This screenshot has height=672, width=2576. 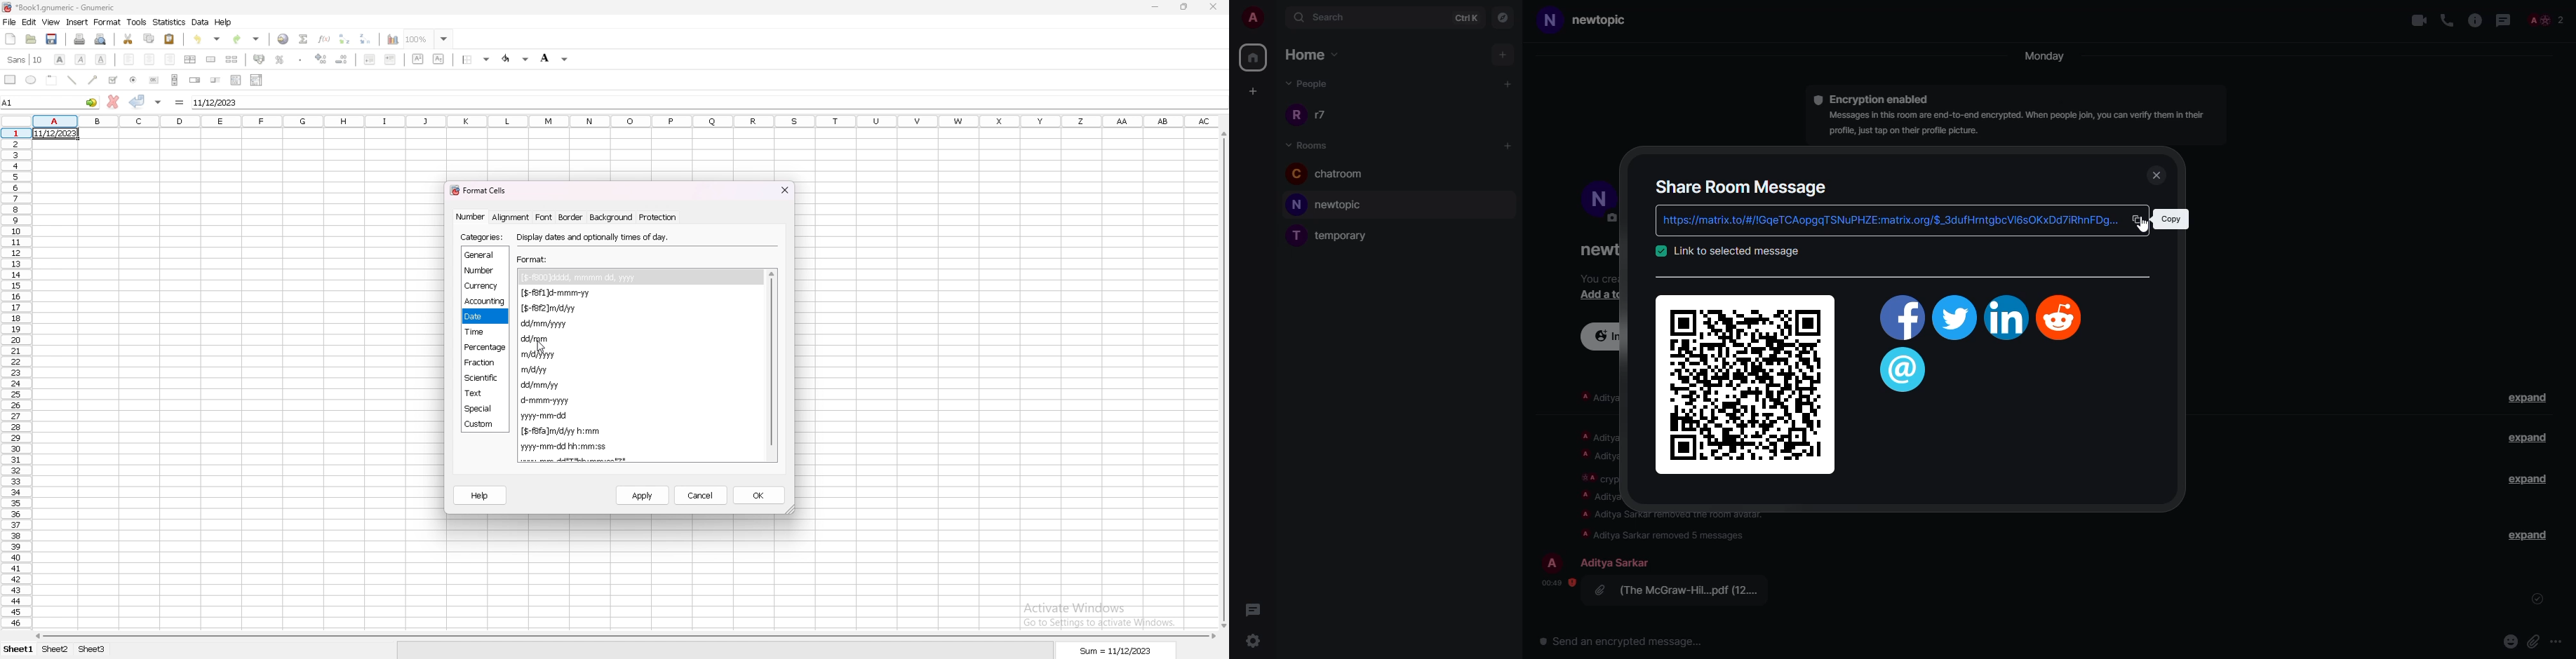 I want to click on redo, so click(x=246, y=39).